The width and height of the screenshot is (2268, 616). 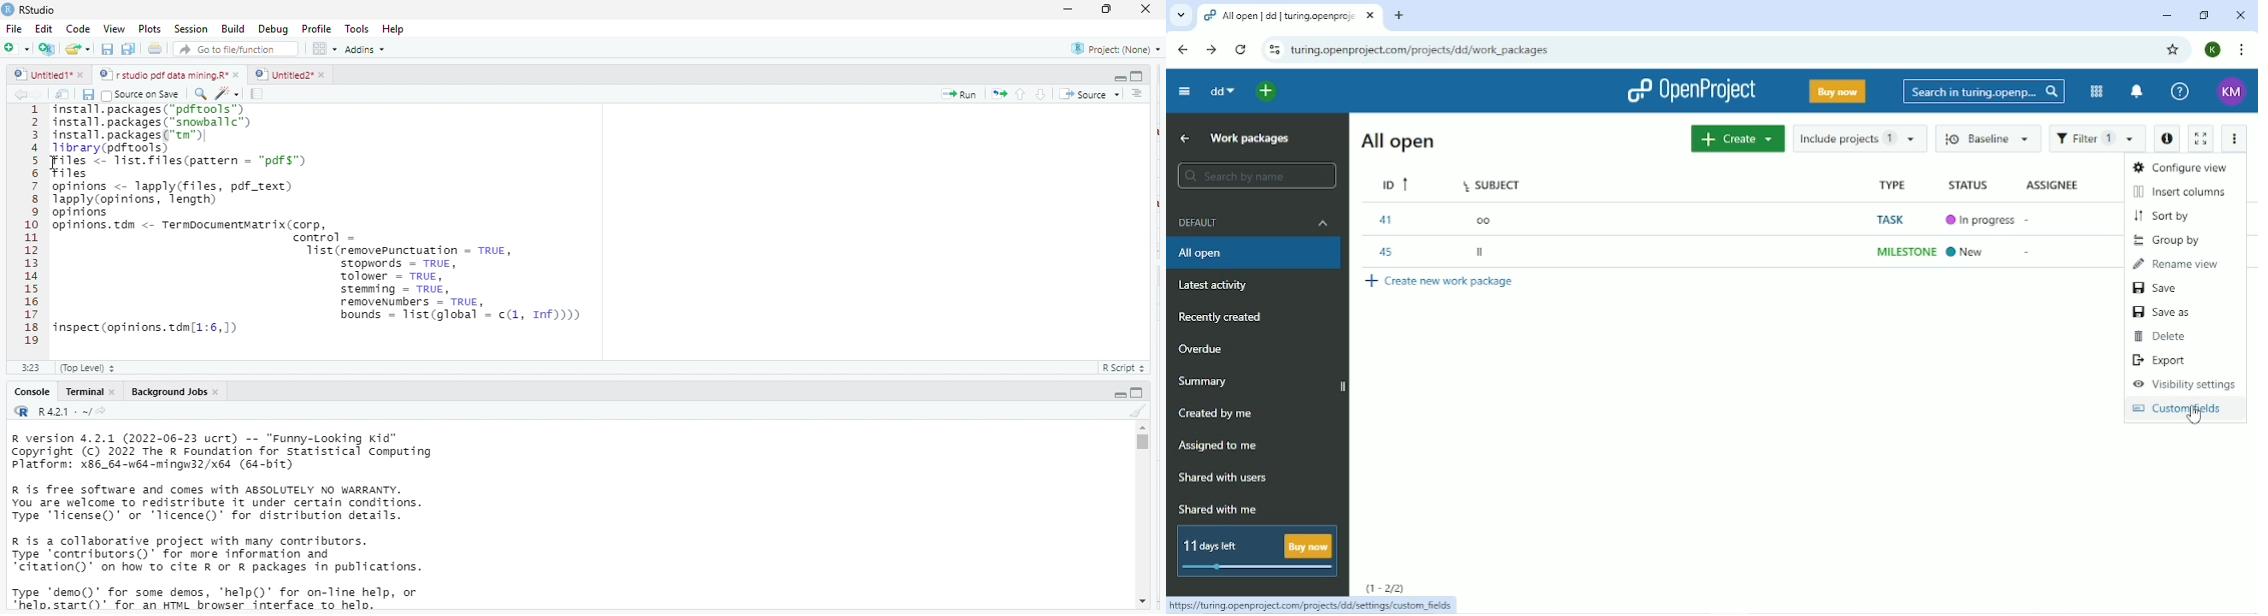 What do you see at coordinates (2094, 92) in the screenshot?
I see `Modules` at bounding box center [2094, 92].